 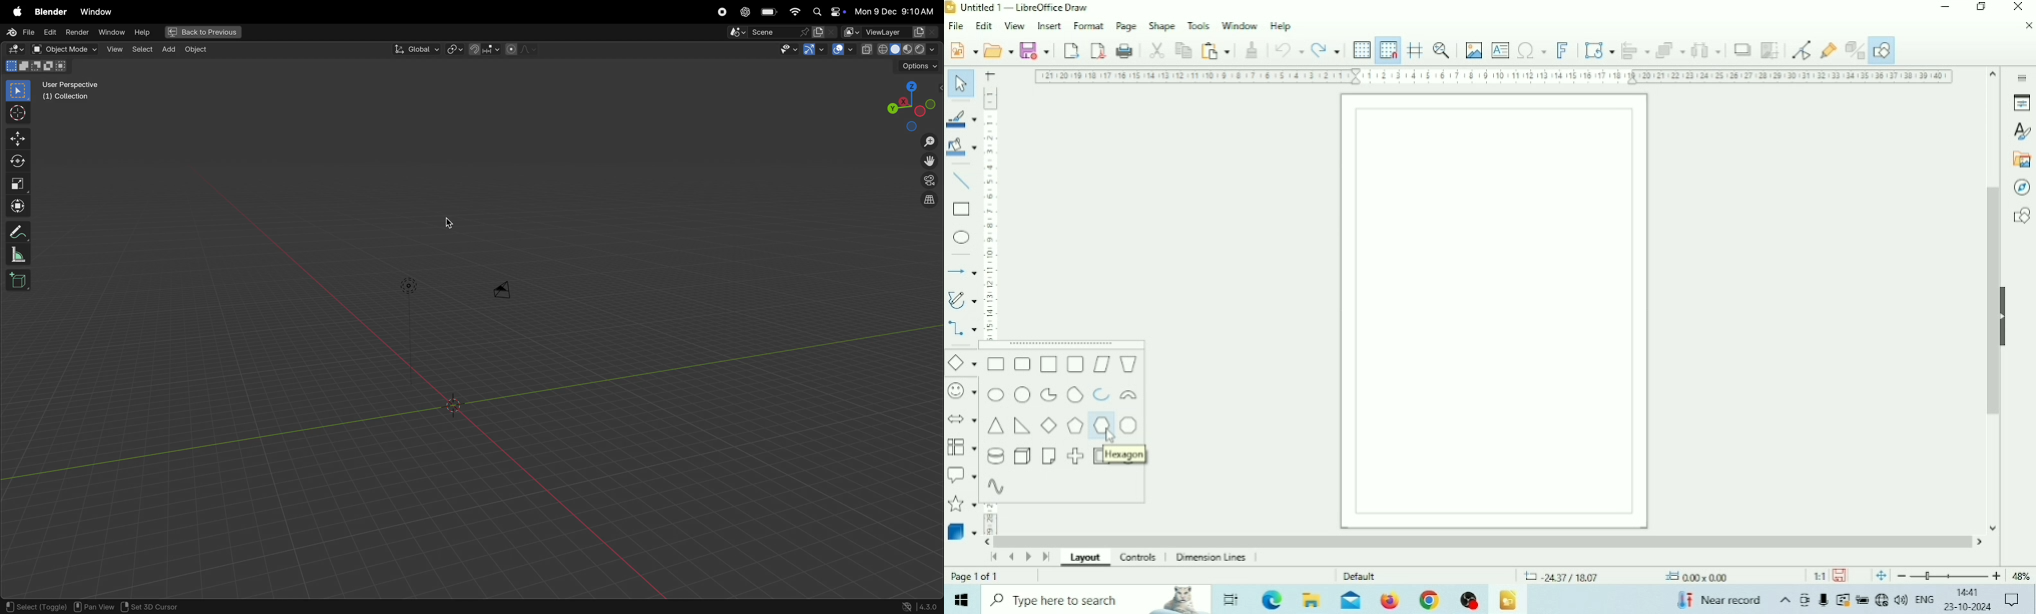 What do you see at coordinates (48, 31) in the screenshot?
I see `edit` at bounding box center [48, 31].